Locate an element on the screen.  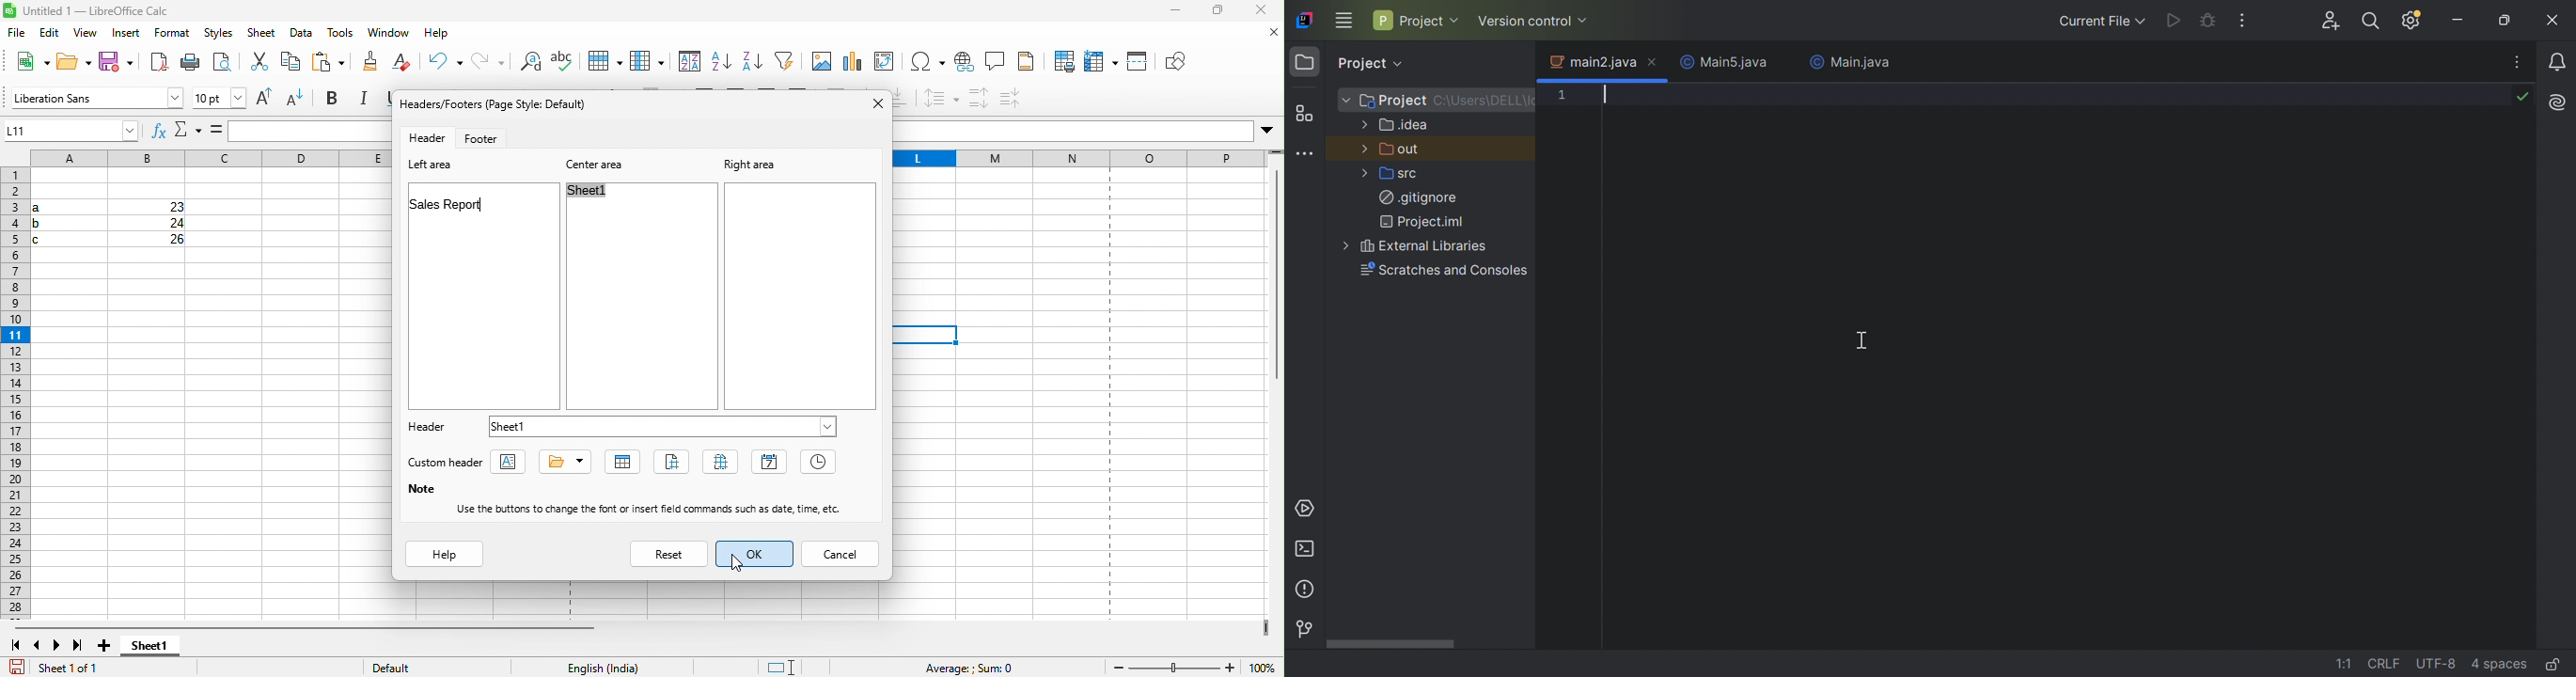
chat is located at coordinates (818, 63).